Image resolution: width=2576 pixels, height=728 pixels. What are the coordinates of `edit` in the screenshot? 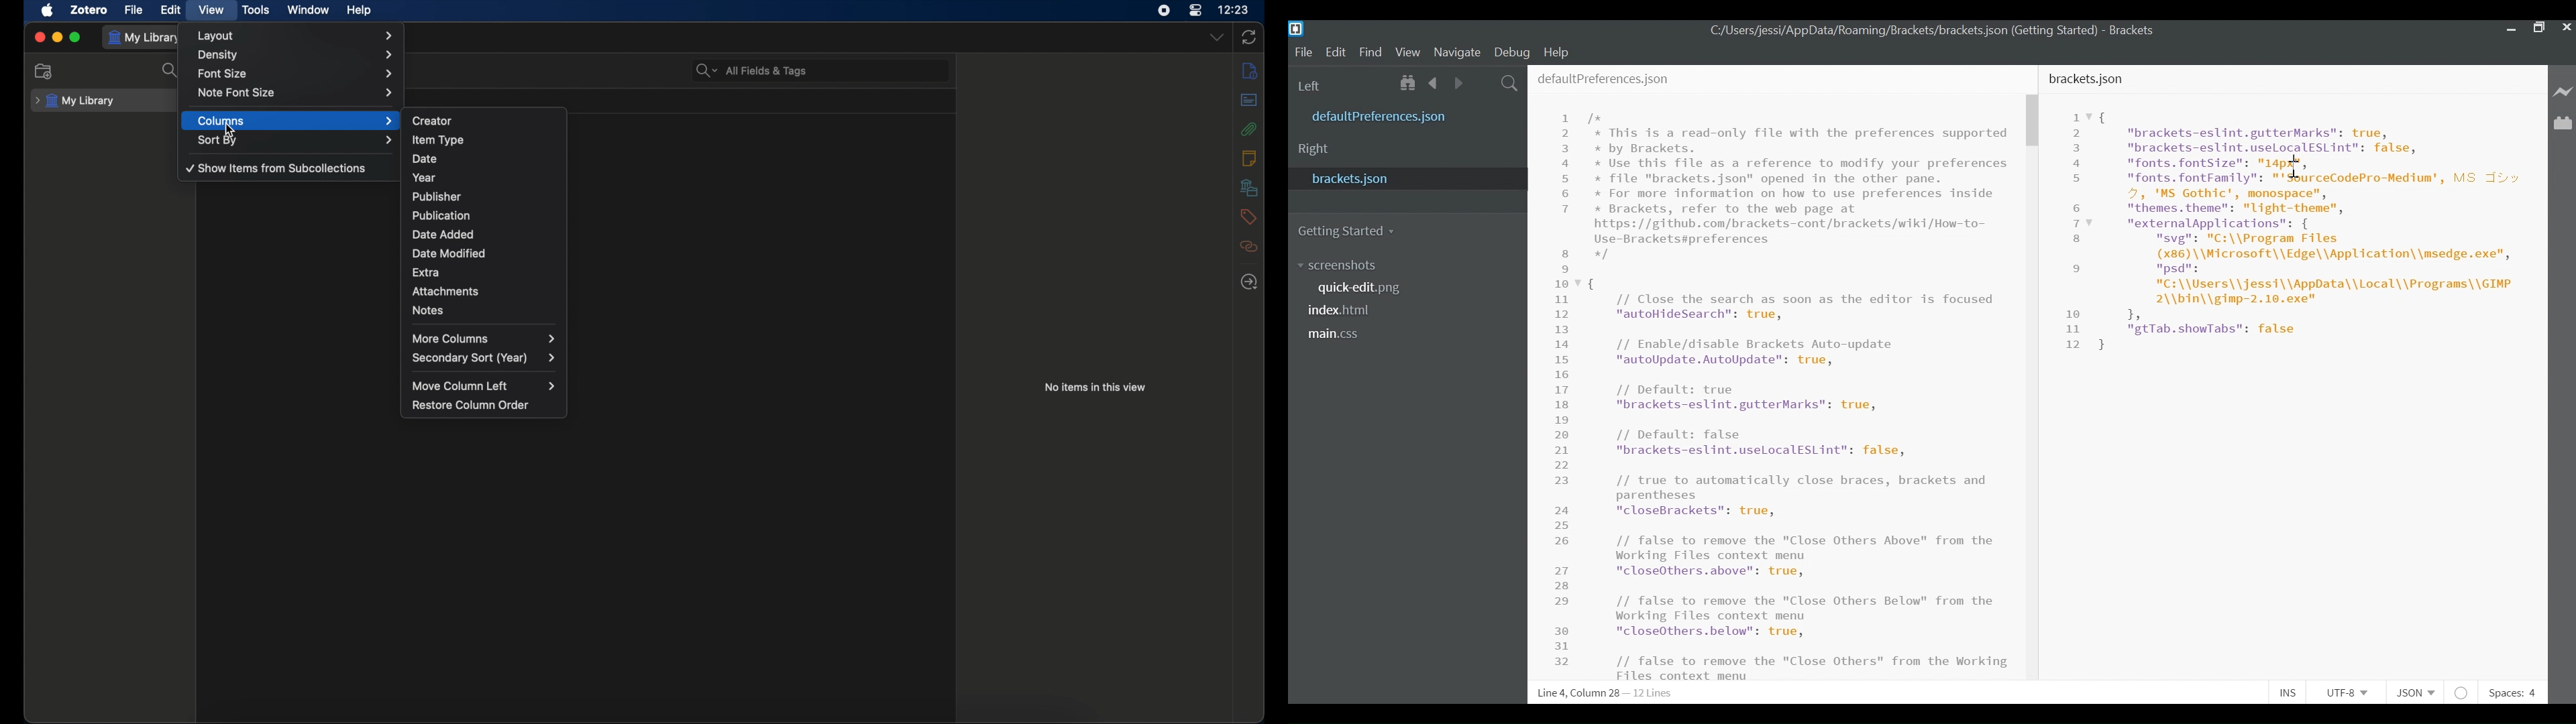 It's located at (170, 10).